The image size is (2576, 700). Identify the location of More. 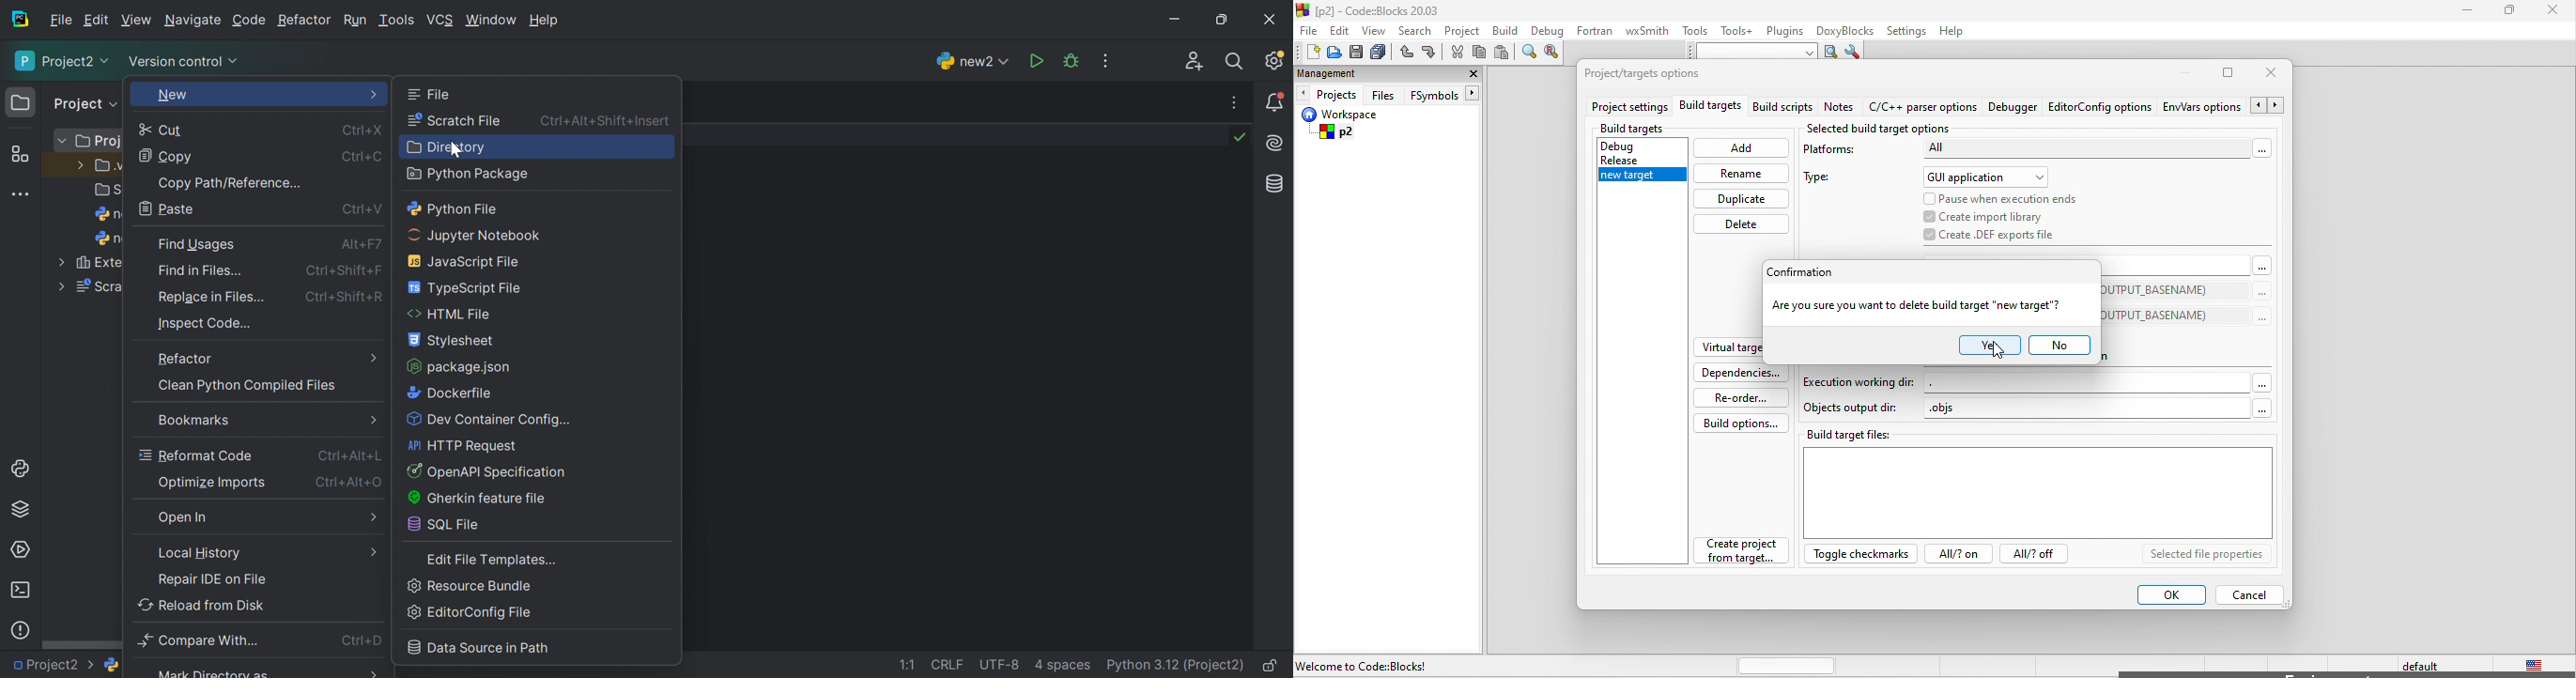
(60, 260).